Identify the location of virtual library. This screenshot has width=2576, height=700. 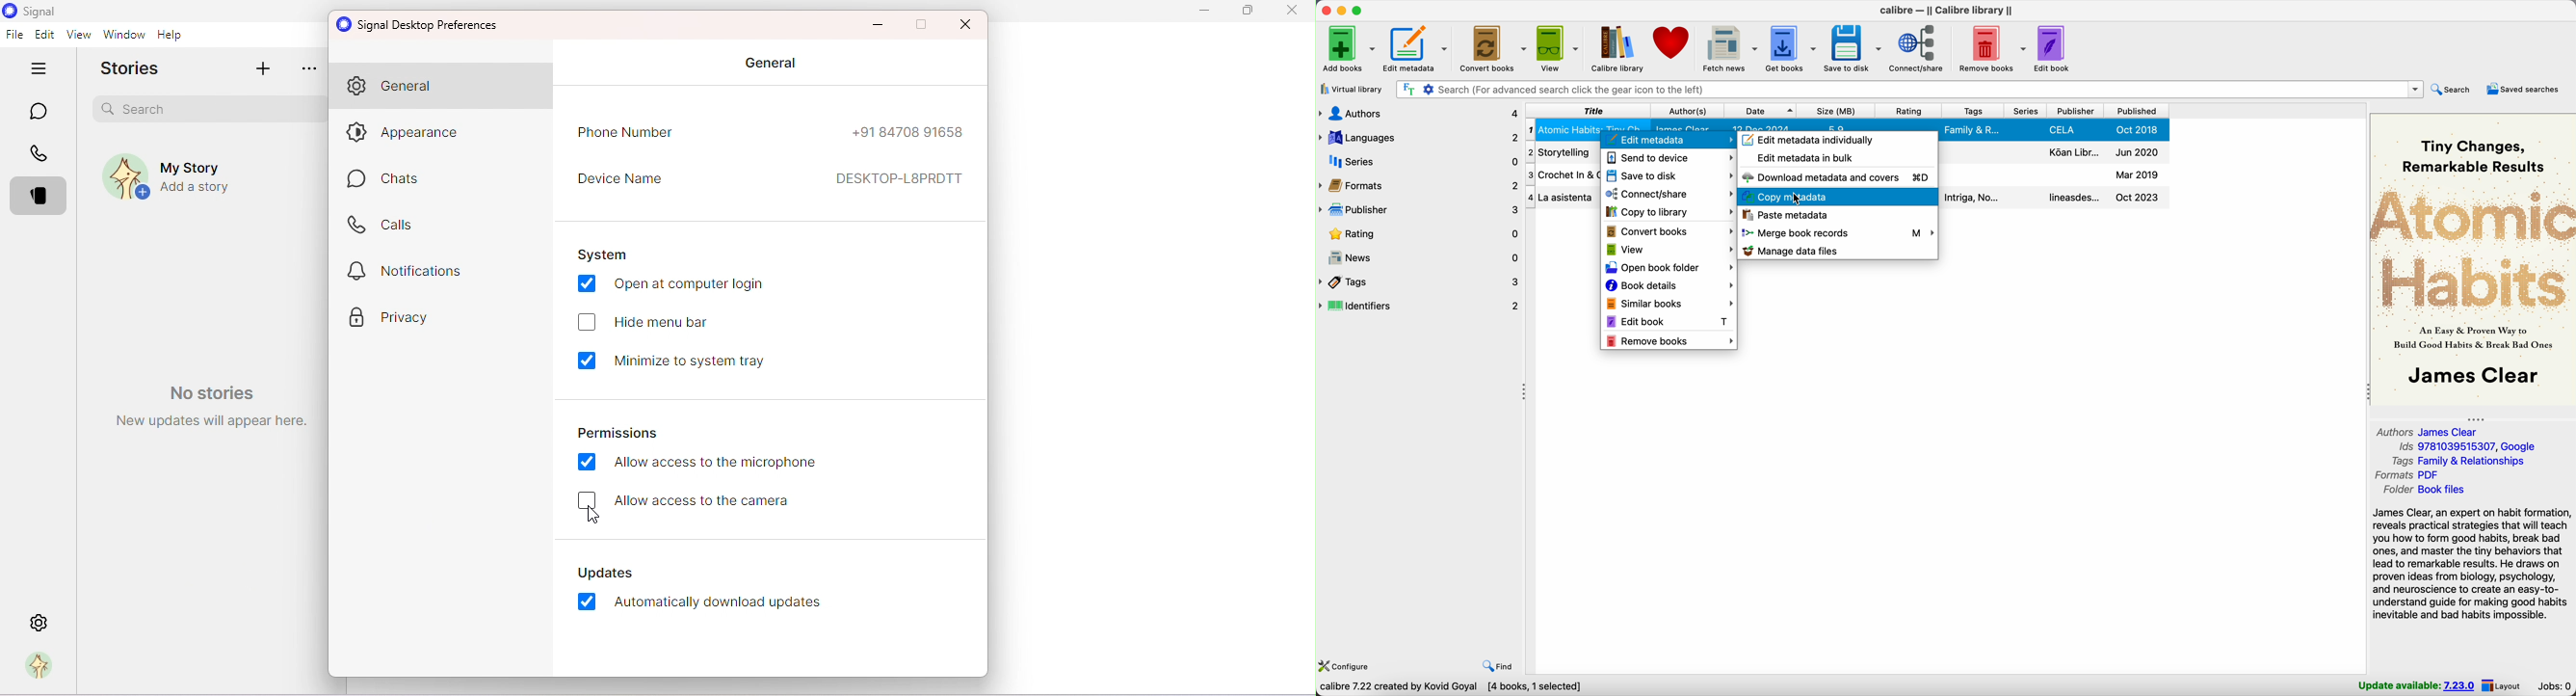
(1351, 89).